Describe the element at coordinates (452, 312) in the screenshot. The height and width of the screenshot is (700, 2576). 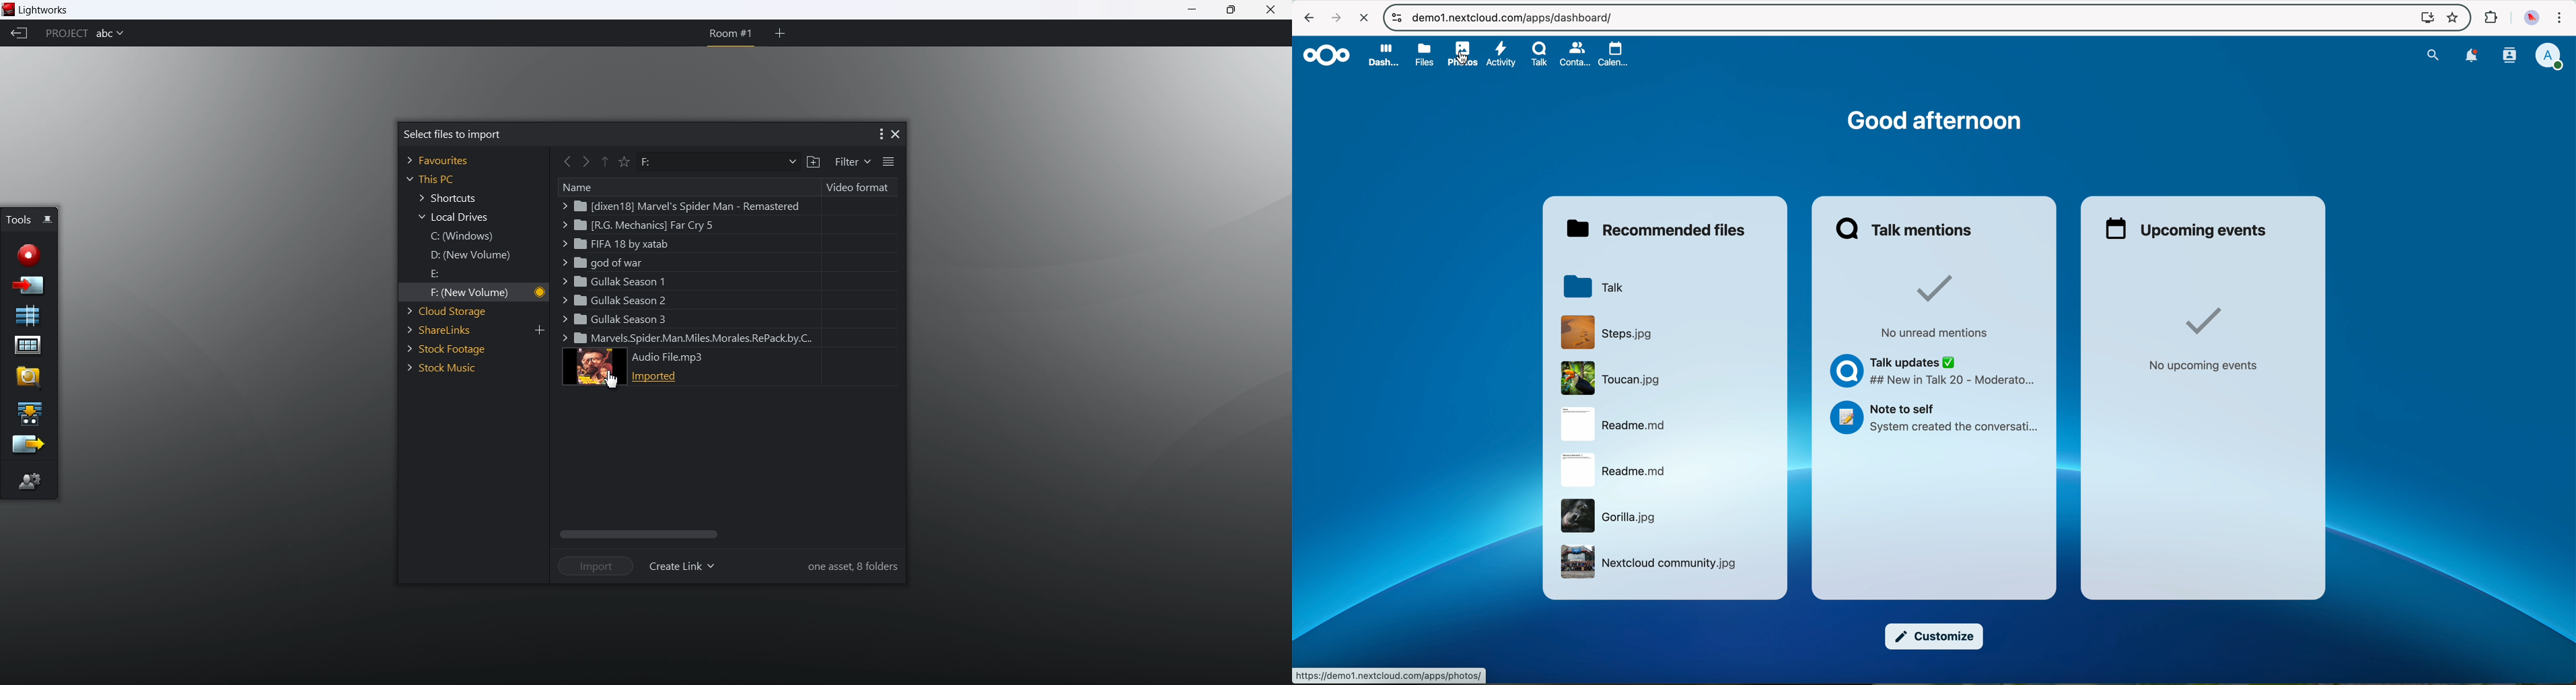
I see `cloud storage` at that location.